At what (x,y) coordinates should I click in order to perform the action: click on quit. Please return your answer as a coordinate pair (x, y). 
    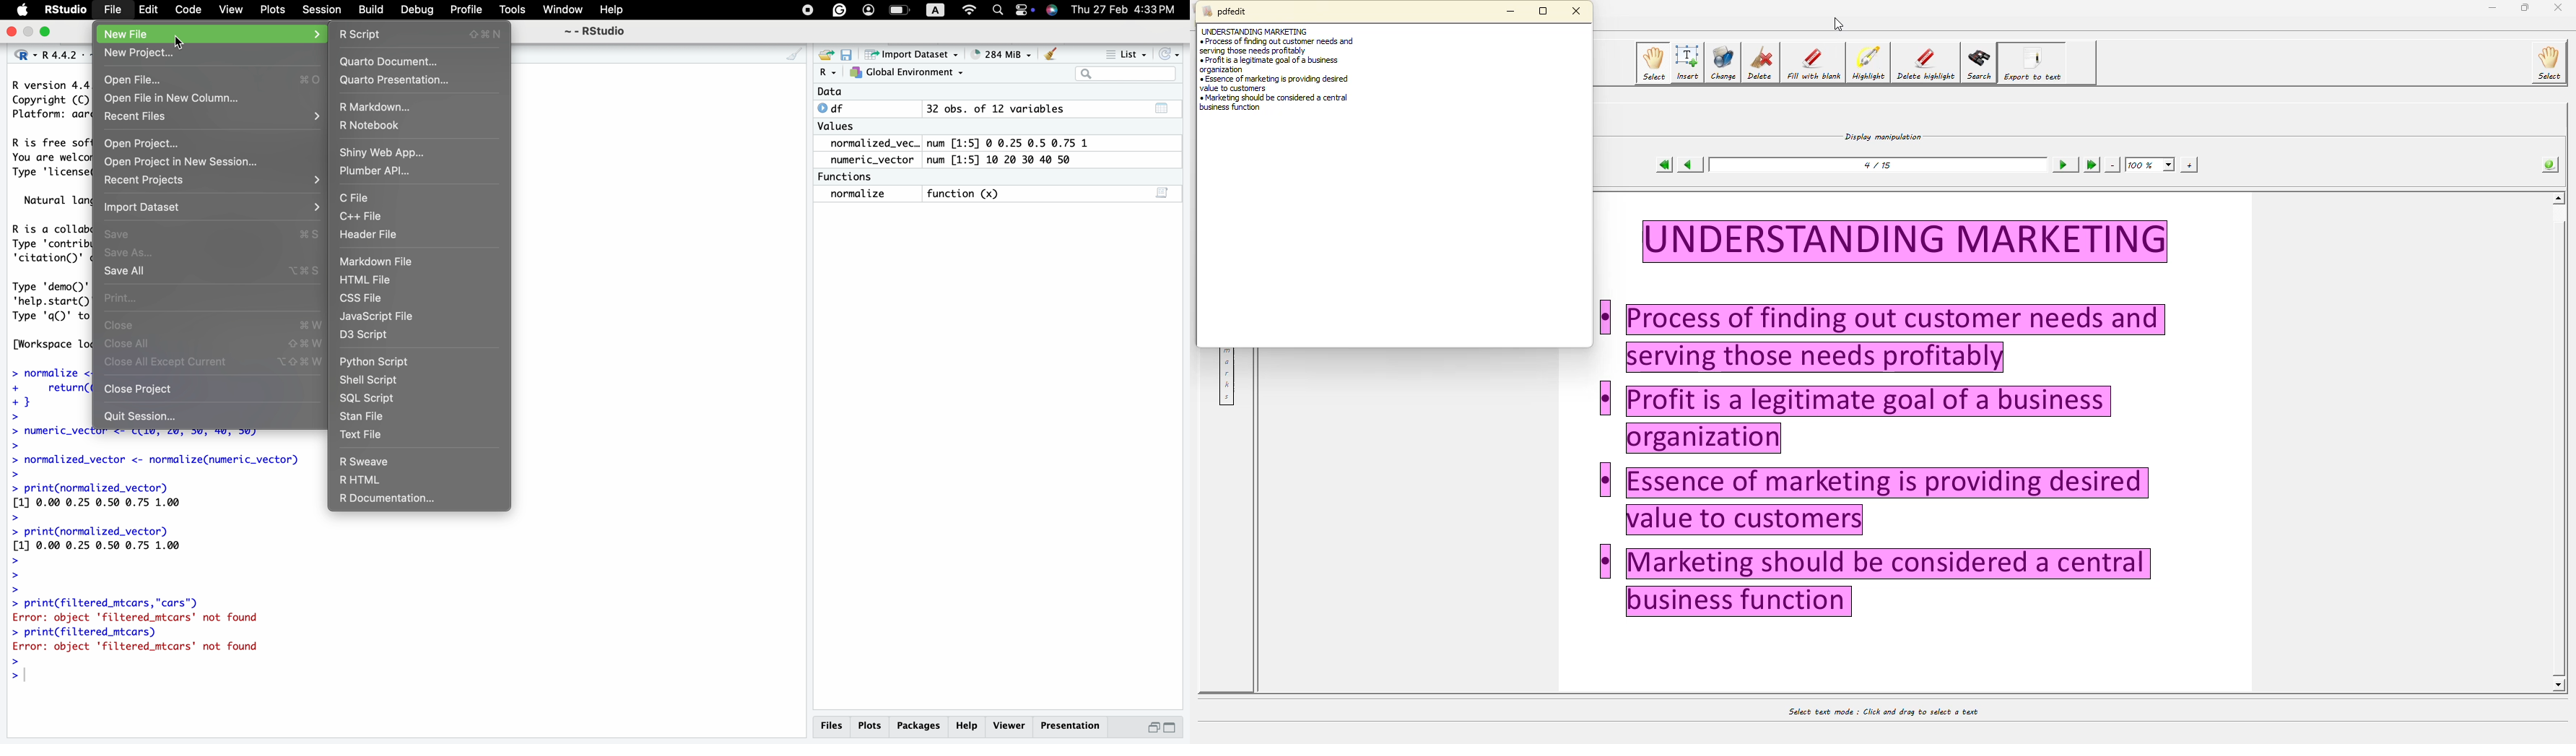
    Looking at the image, I should click on (13, 33).